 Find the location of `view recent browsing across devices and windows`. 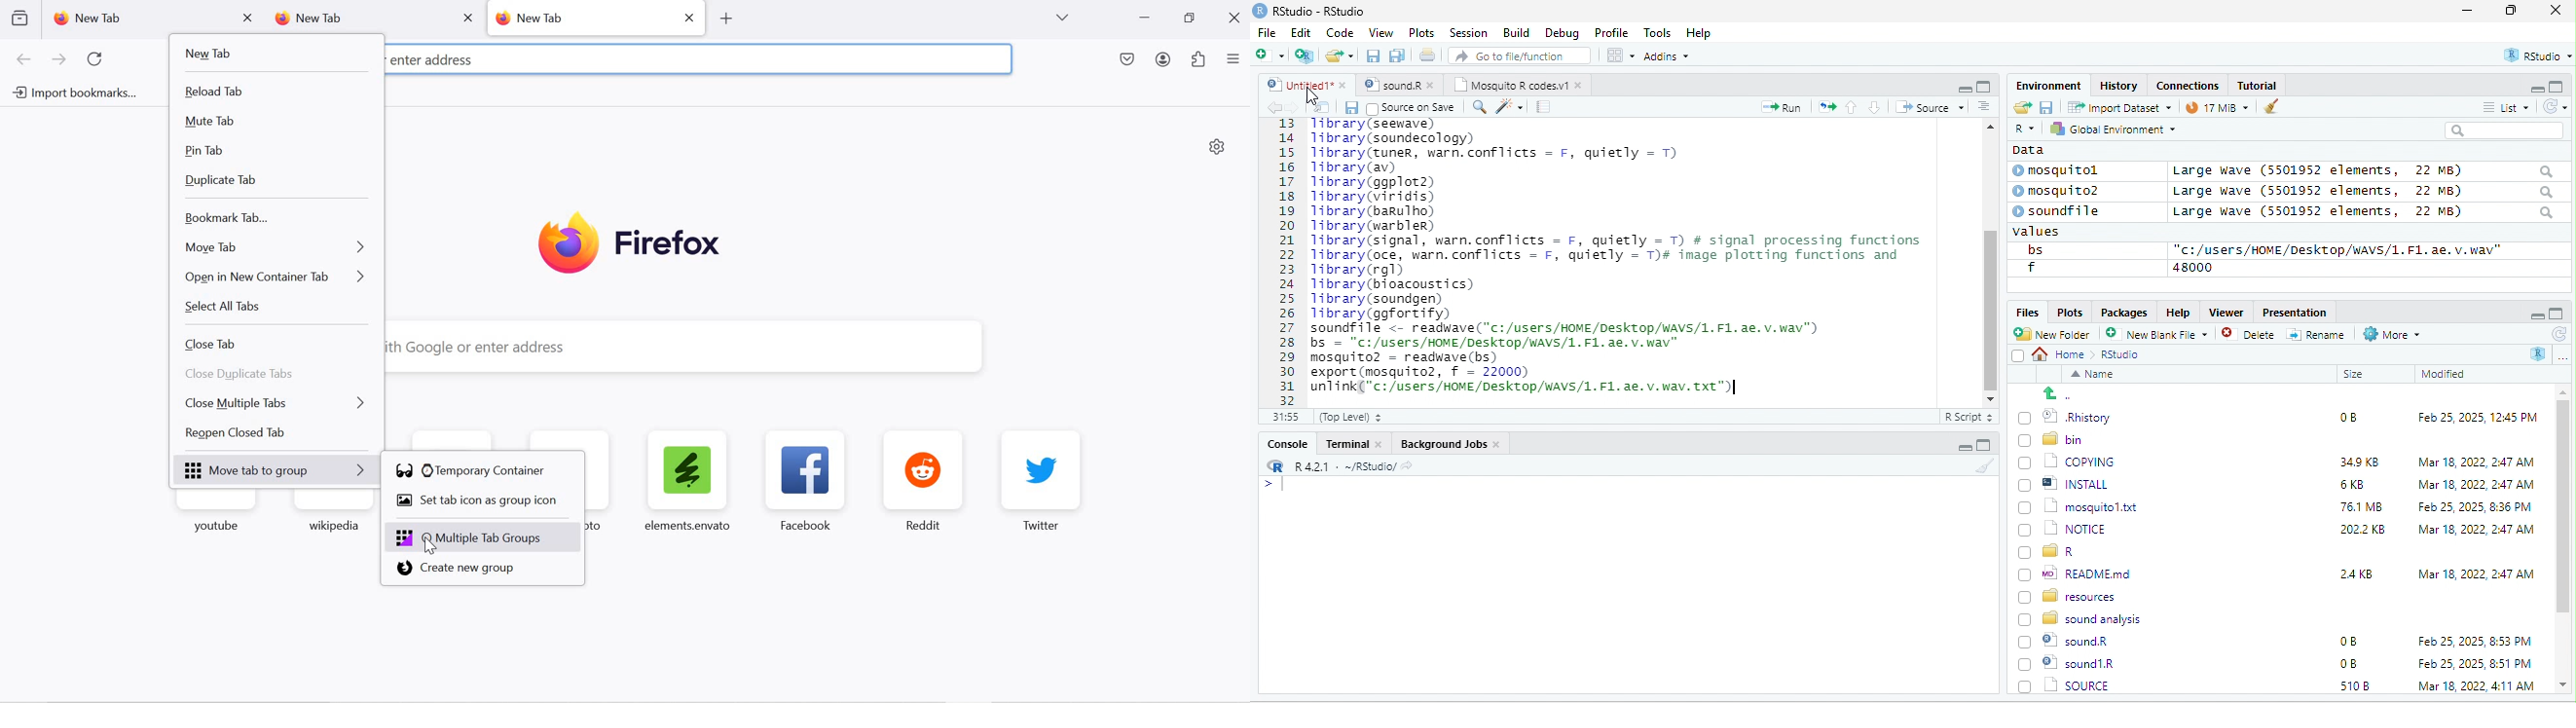

view recent browsing across devices and windows is located at coordinates (19, 18).